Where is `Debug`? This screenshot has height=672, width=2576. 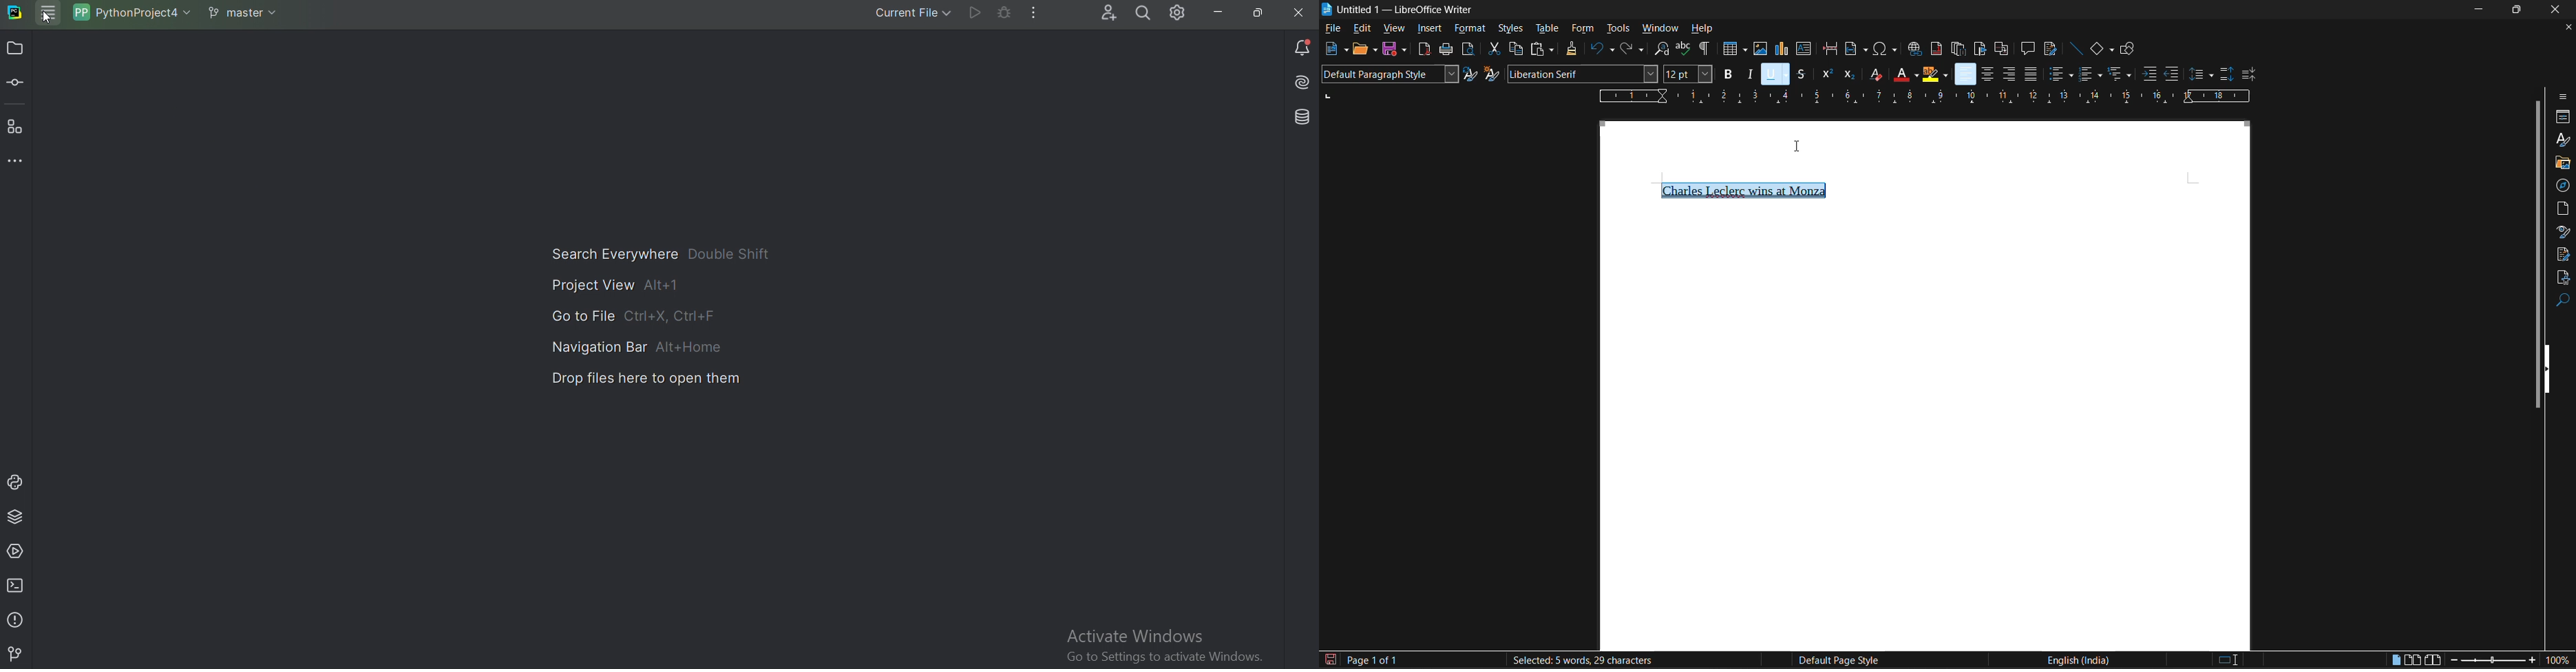 Debug is located at coordinates (1000, 14).